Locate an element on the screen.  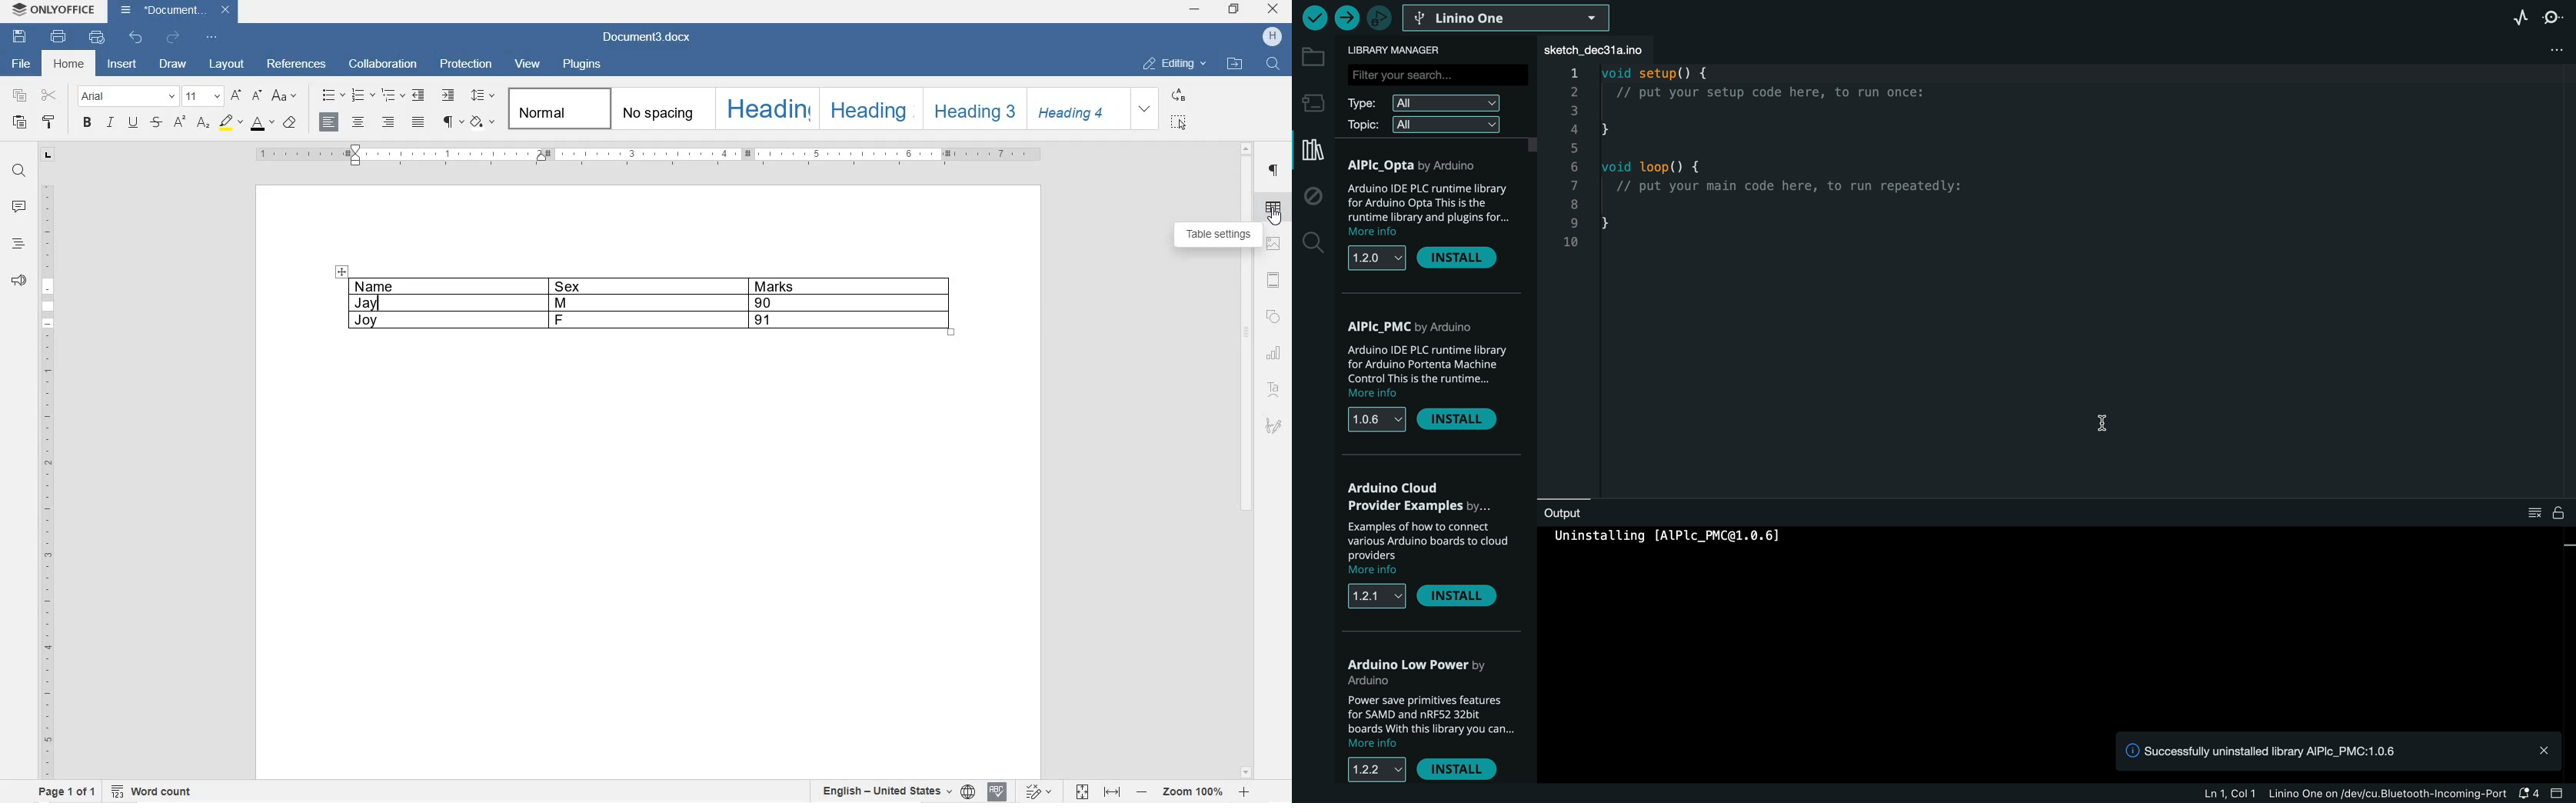
description is located at coordinates (1431, 373).